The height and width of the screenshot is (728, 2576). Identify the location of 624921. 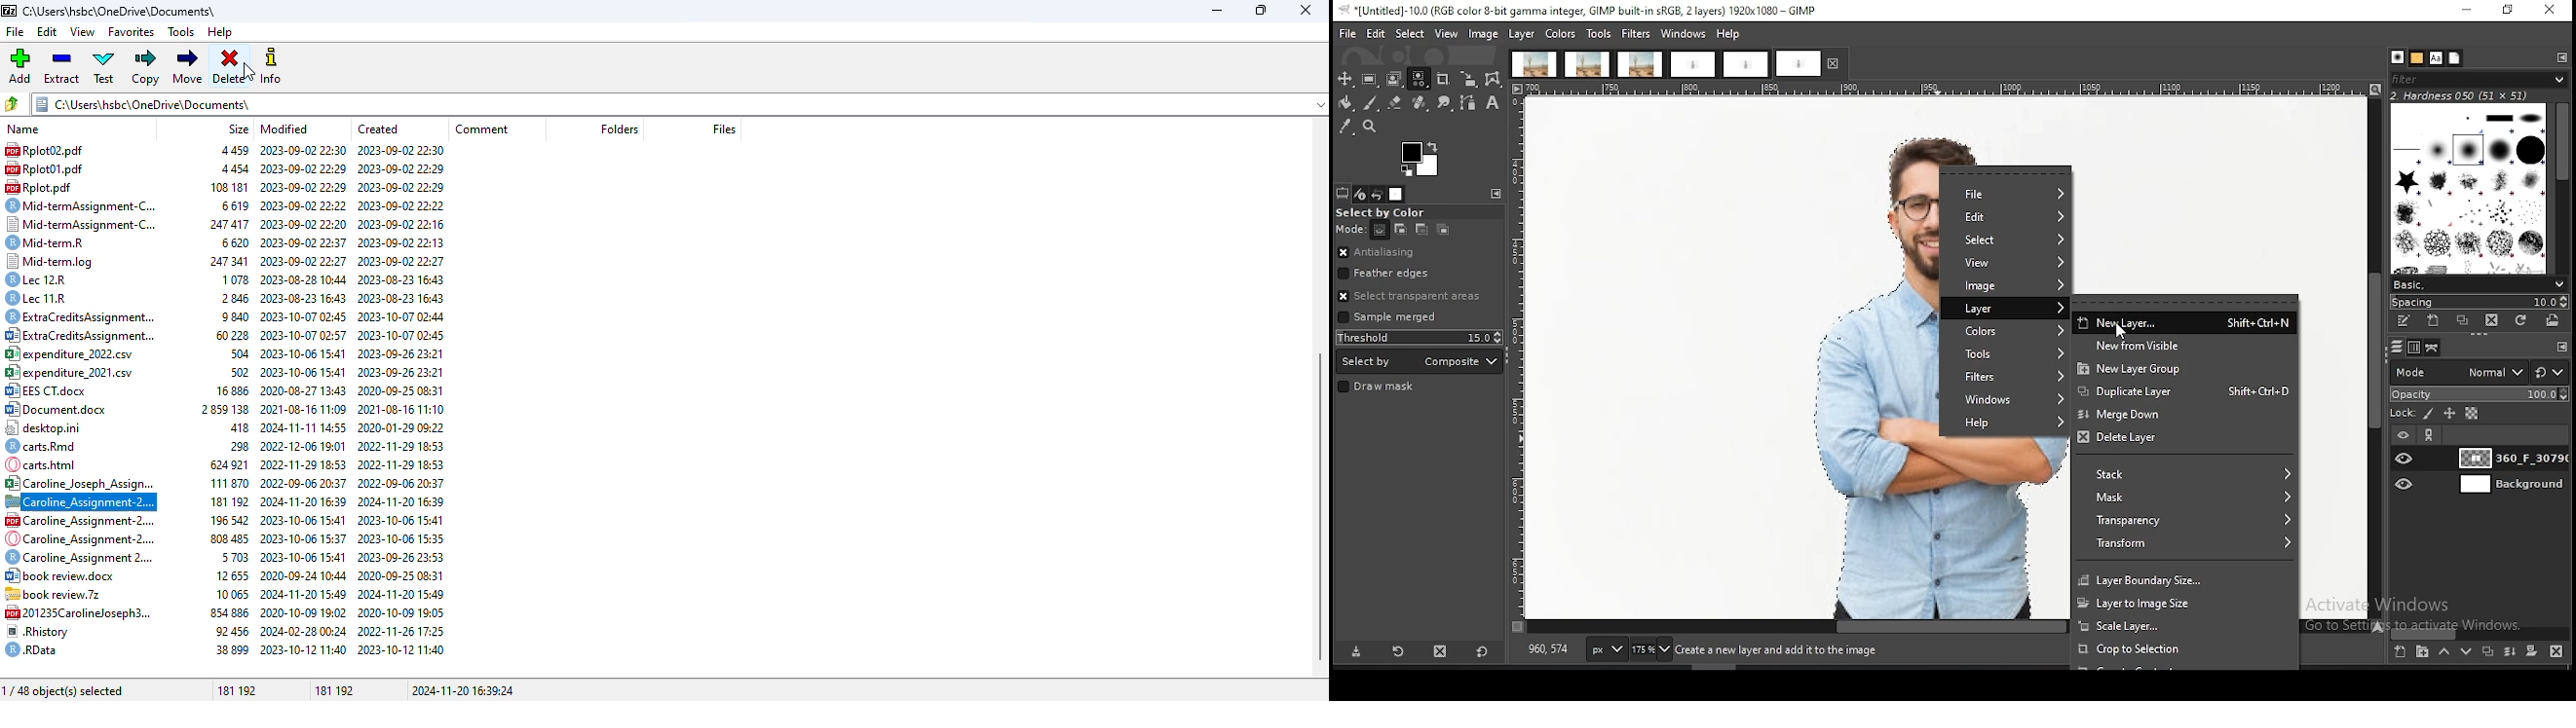
(227, 464).